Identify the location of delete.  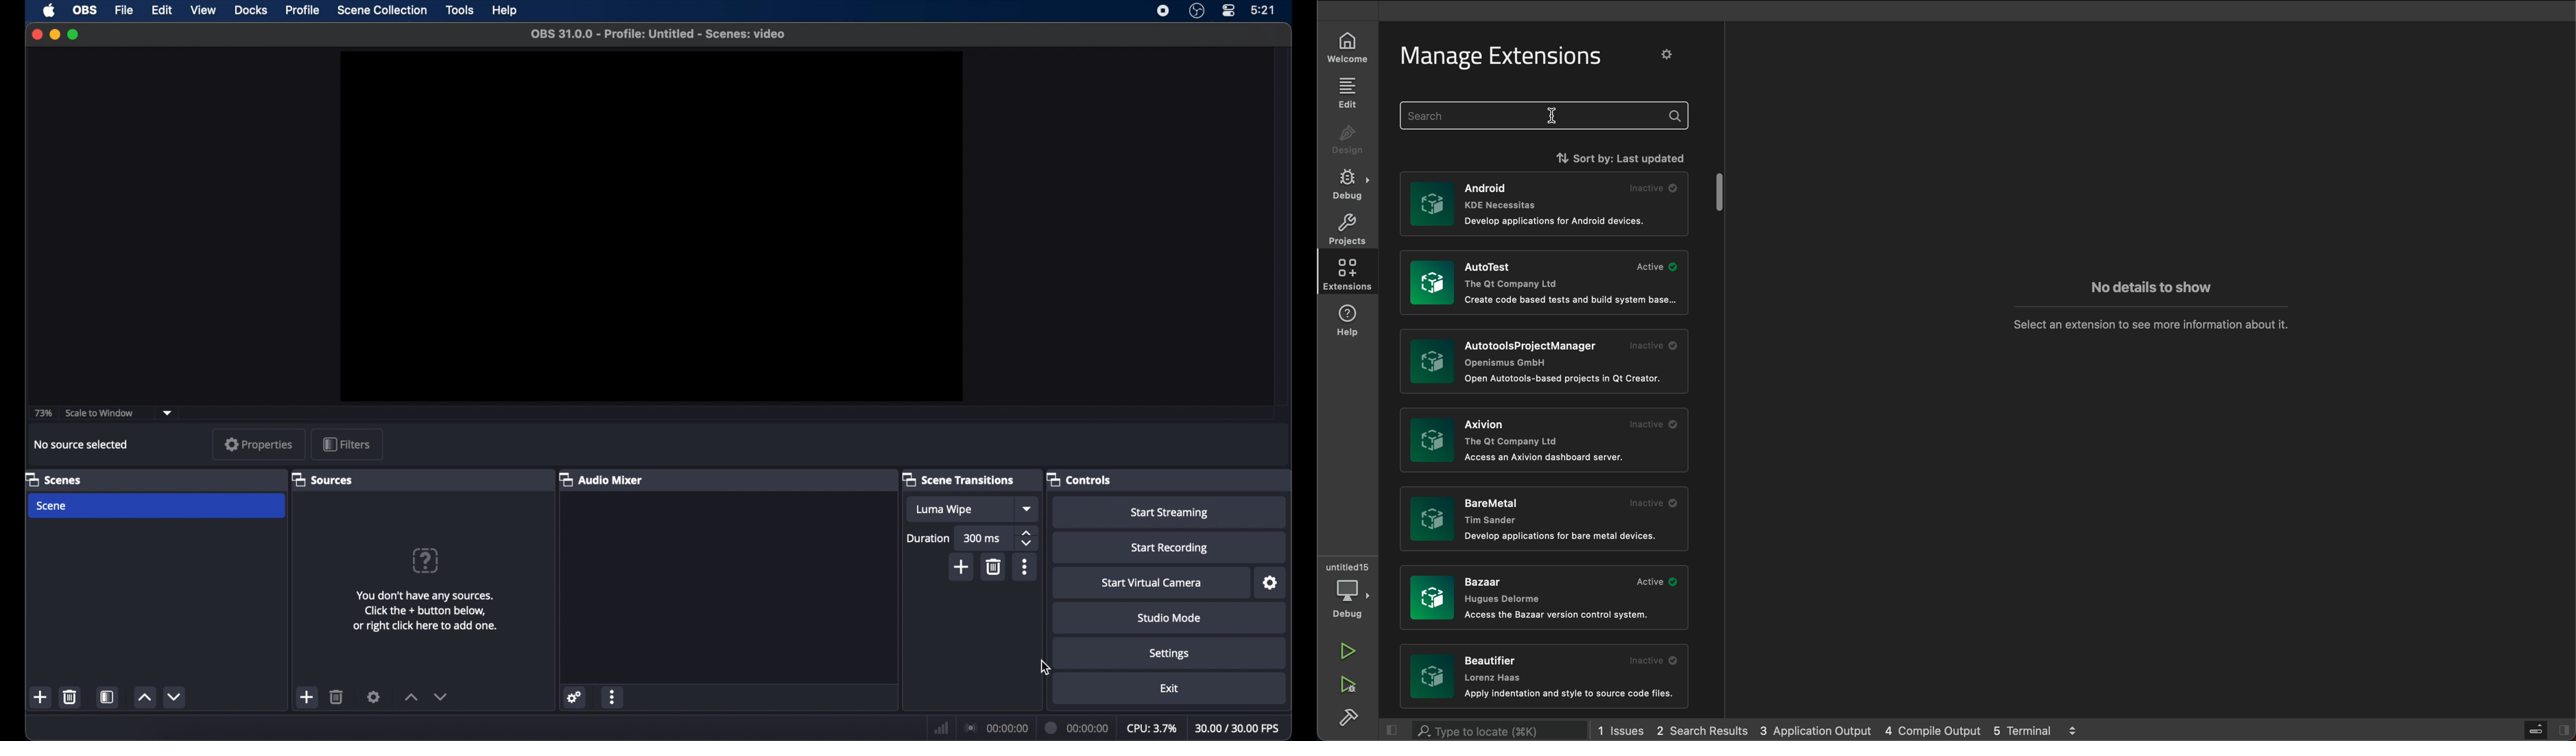
(69, 696).